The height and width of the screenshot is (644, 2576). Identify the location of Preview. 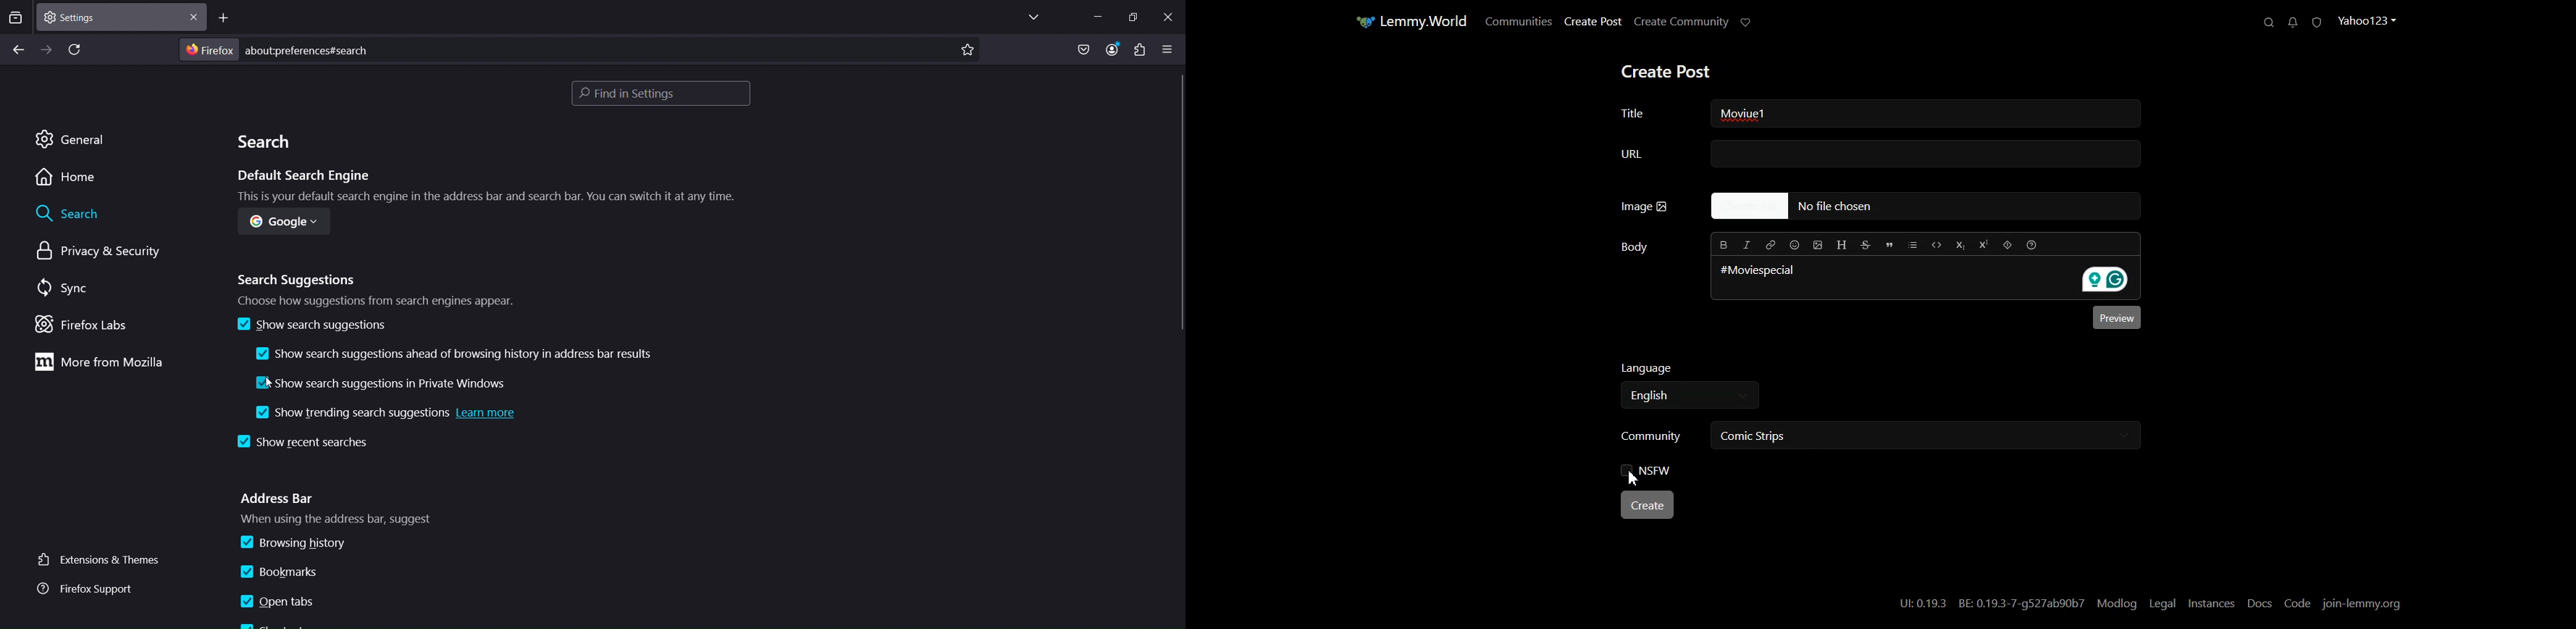
(2113, 317).